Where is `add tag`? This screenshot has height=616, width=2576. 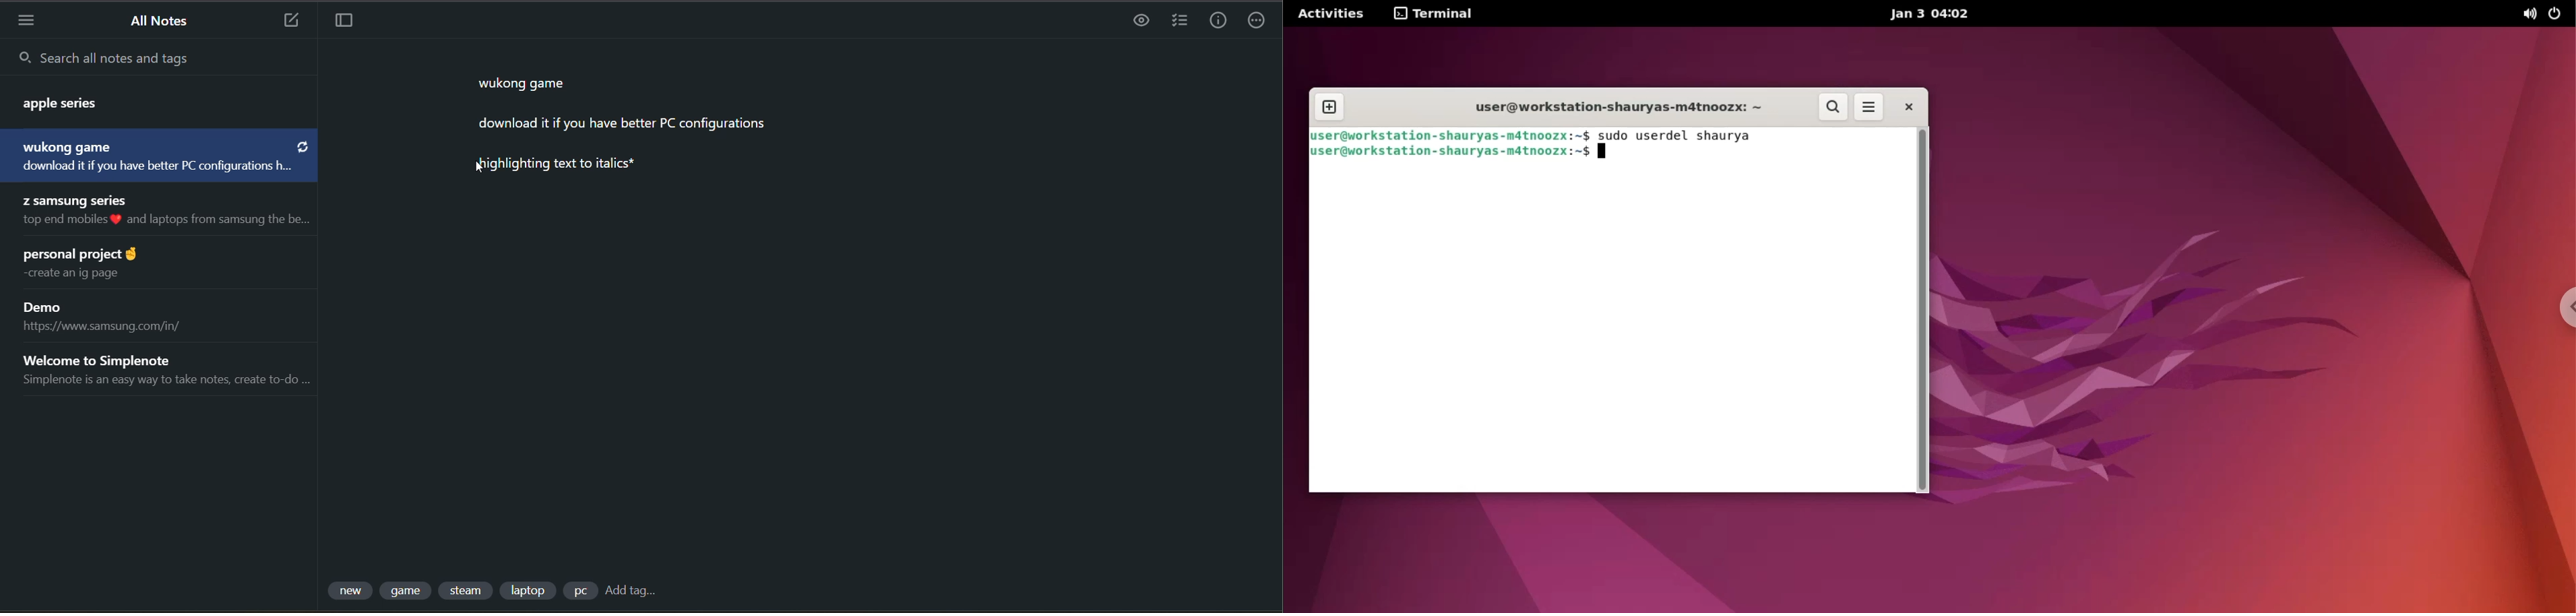
add tag is located at coordinates (630, 593).